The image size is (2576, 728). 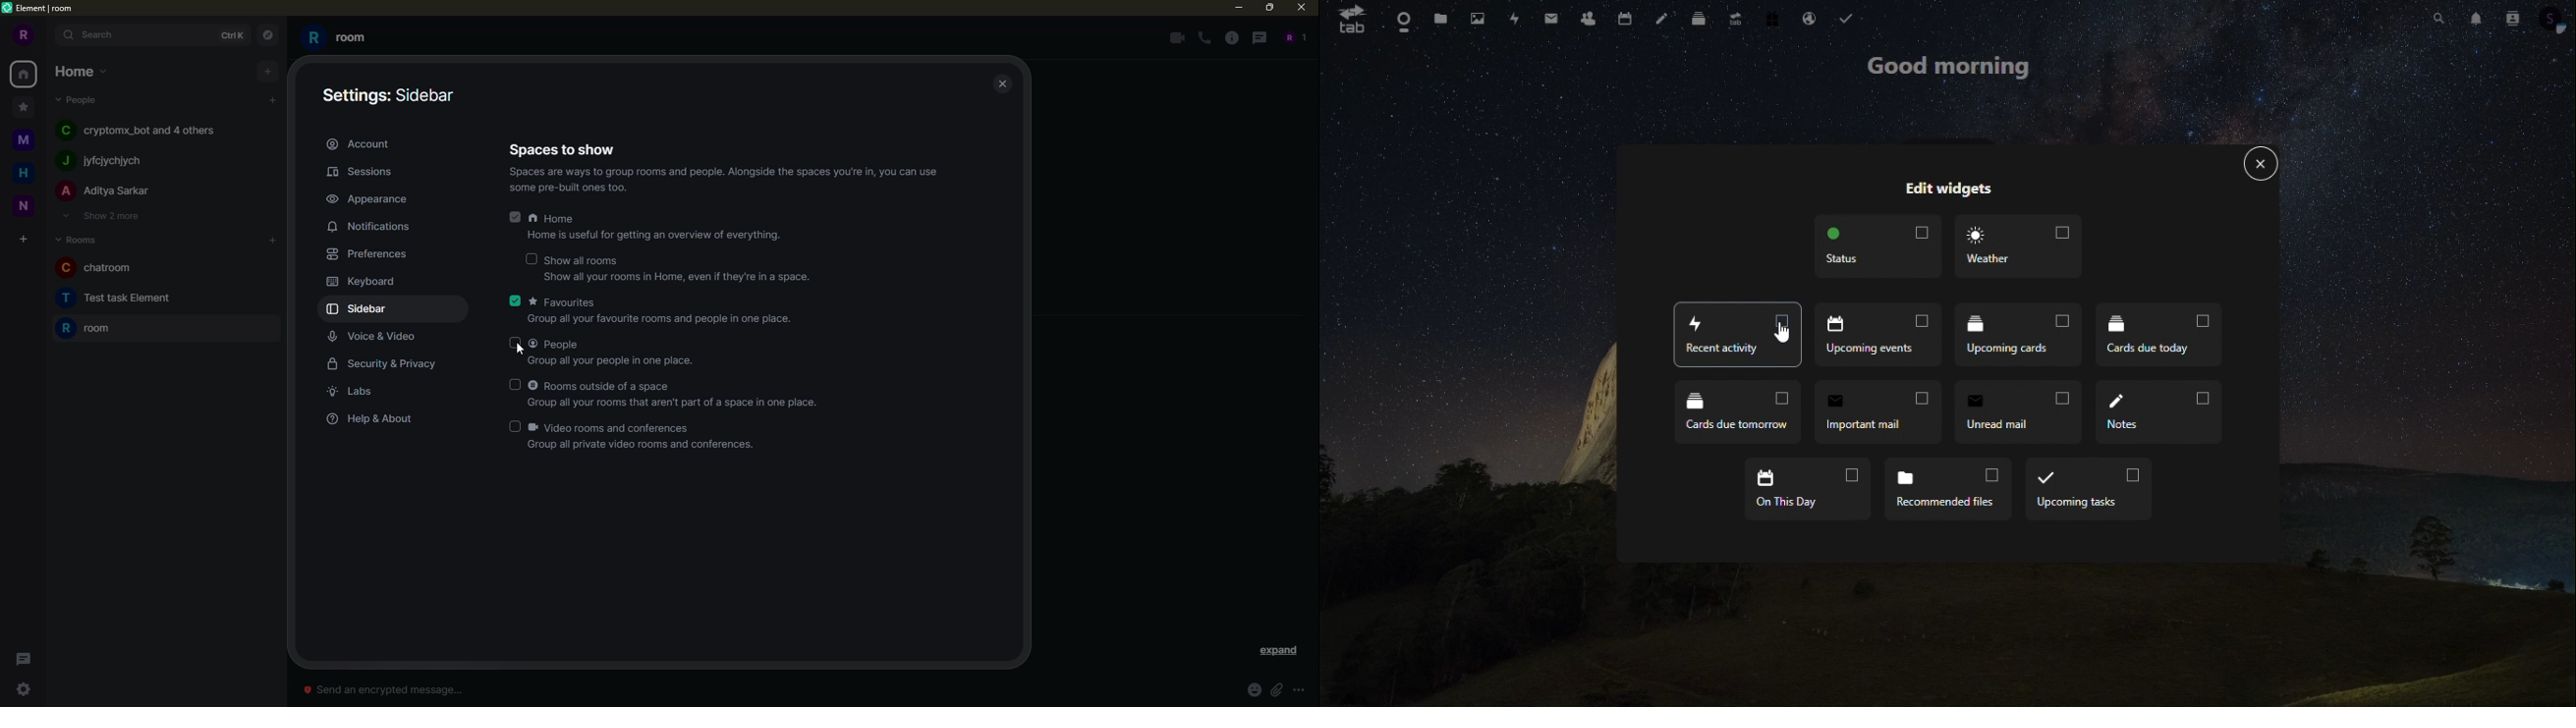 I want to click on exit, so click(x=2256, y=165).